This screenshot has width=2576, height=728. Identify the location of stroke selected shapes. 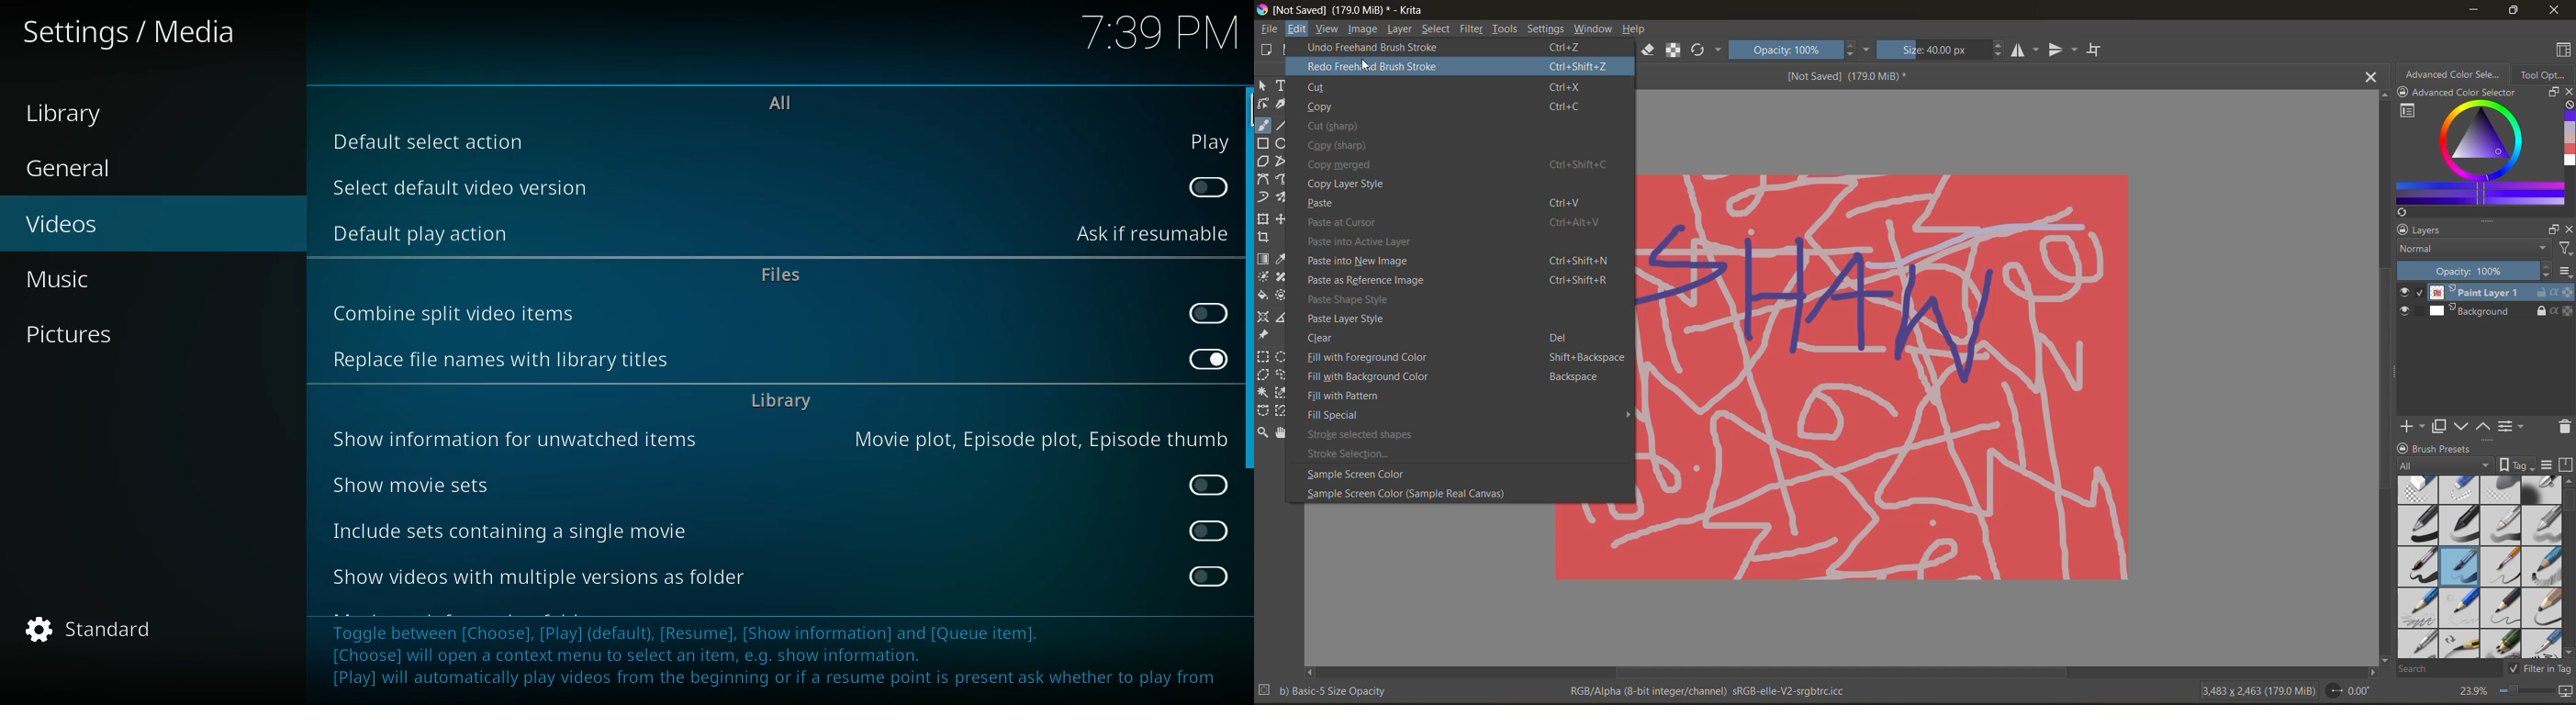
(1368, 434).